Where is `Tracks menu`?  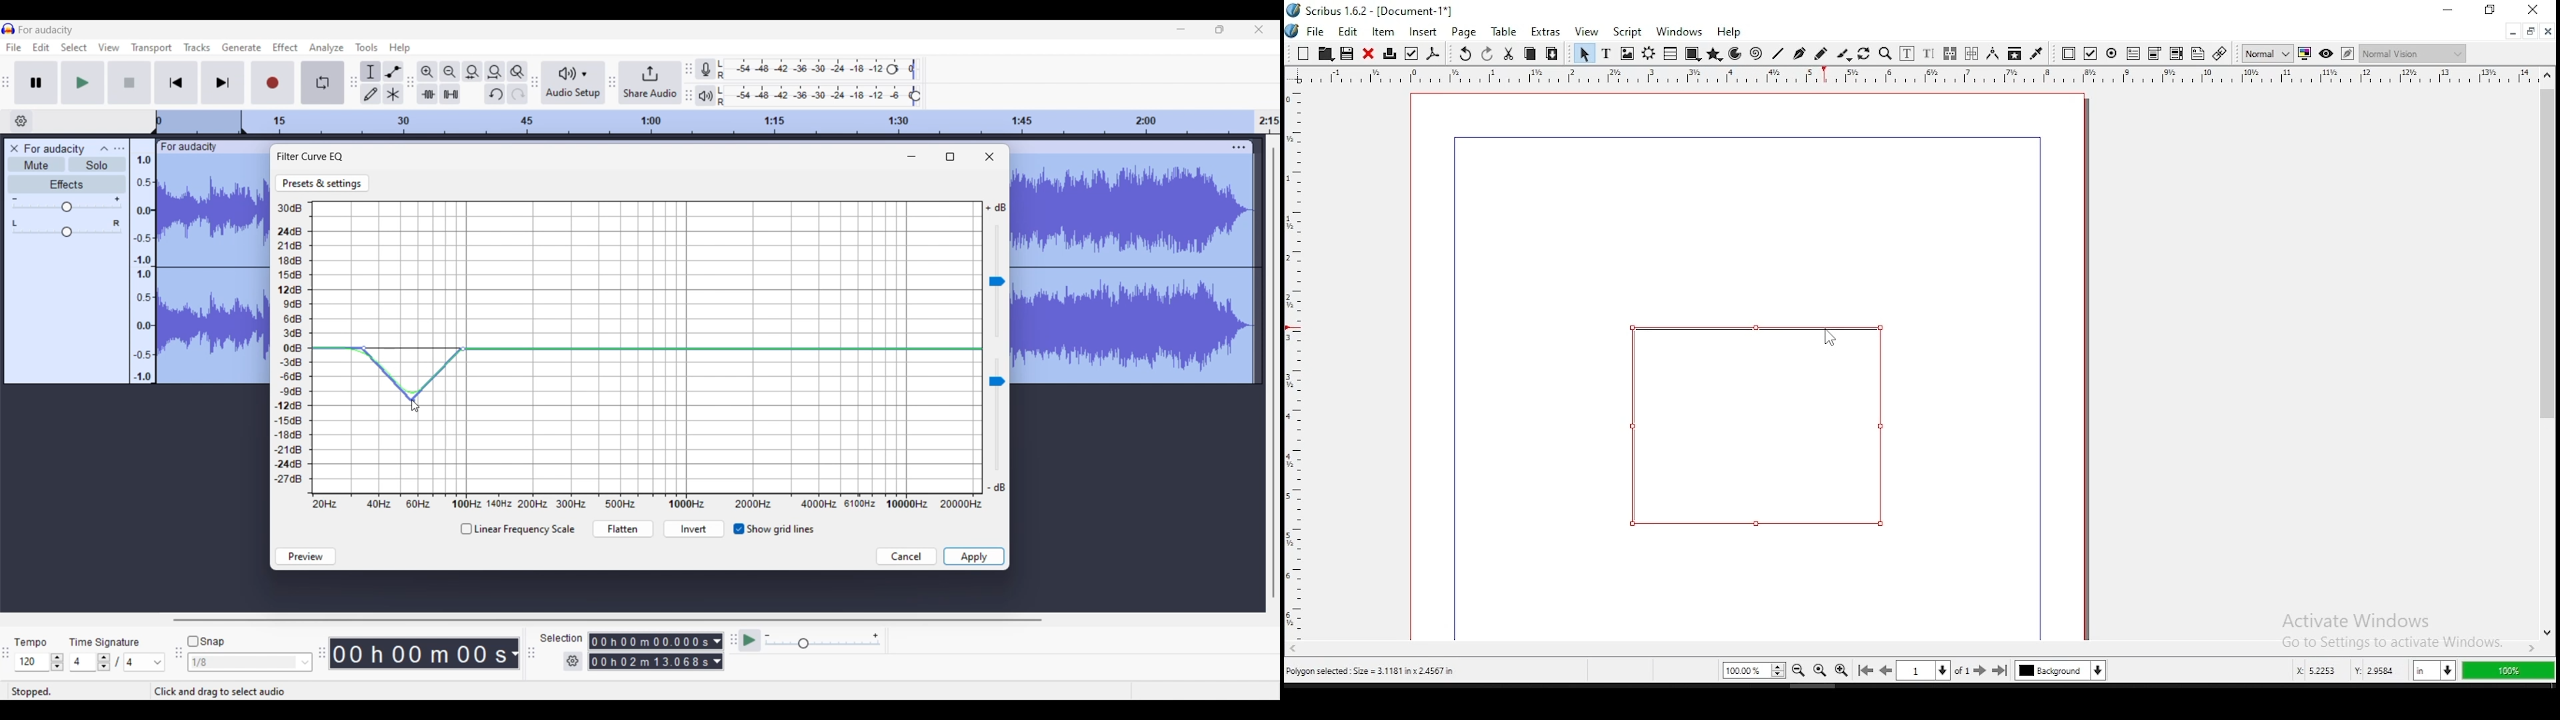 Tracks menu is located at coordinates (197, 47).